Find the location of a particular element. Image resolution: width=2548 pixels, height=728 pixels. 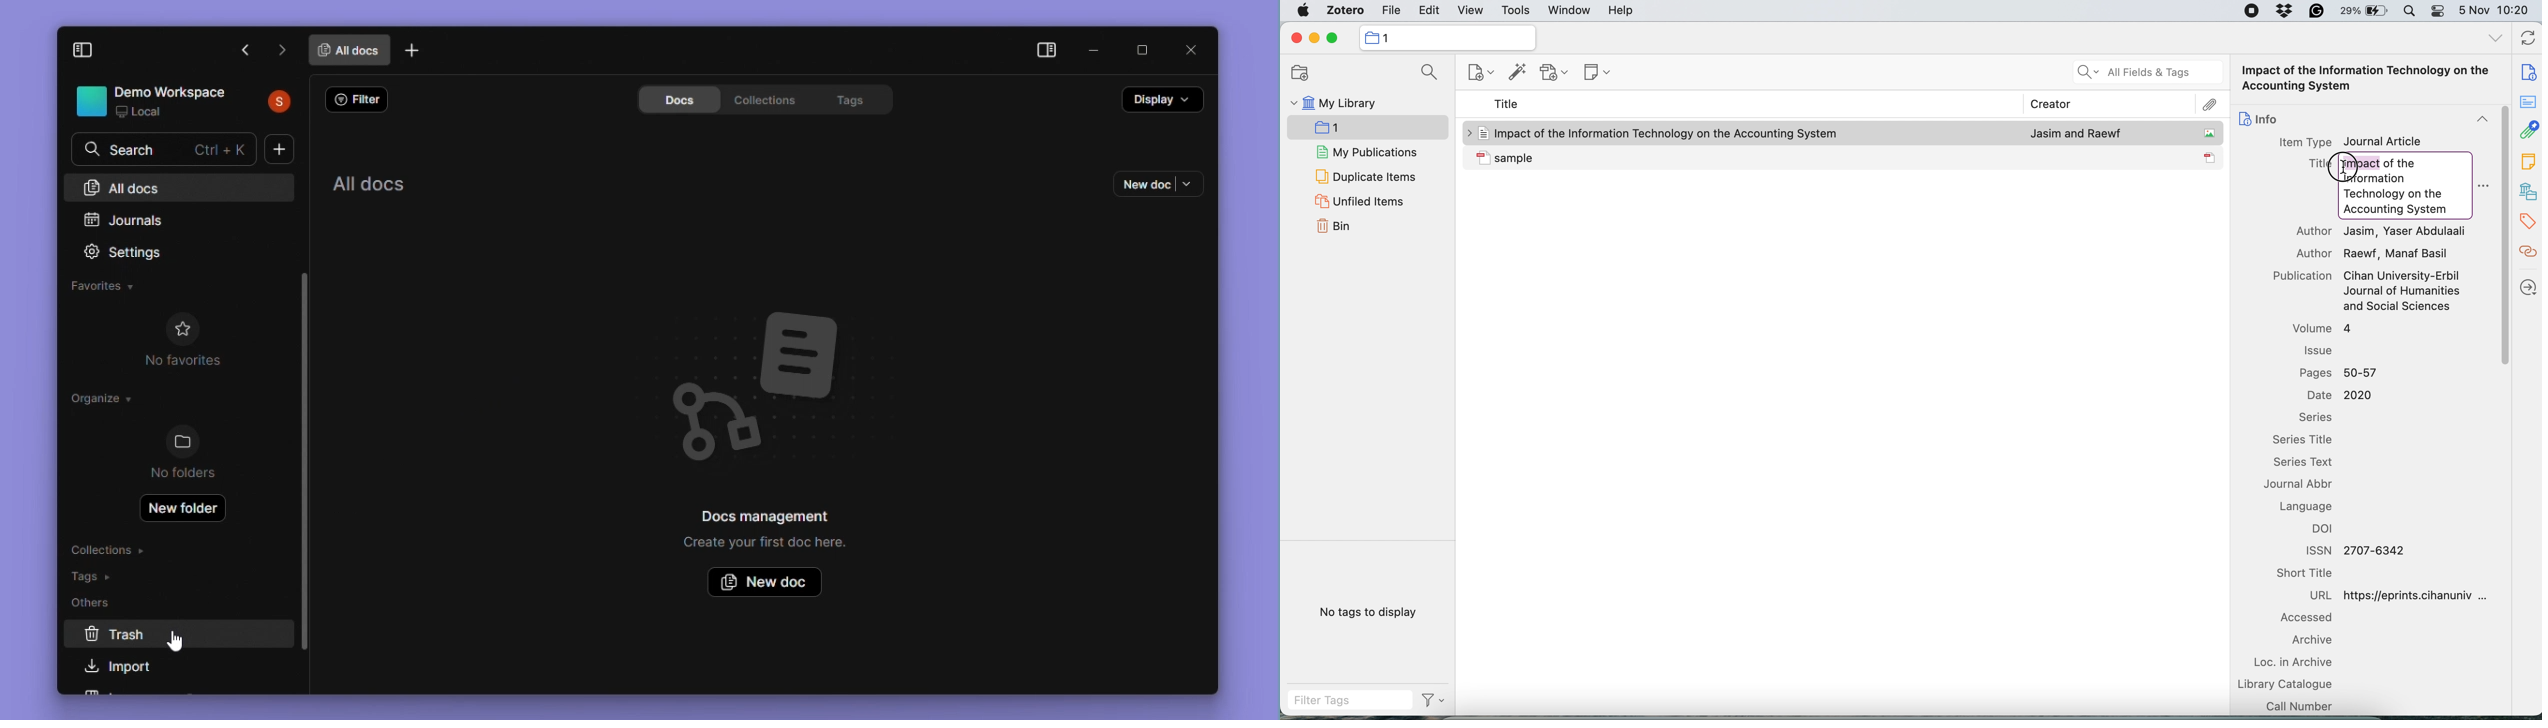

note info is located at coordinates (2529, 72).